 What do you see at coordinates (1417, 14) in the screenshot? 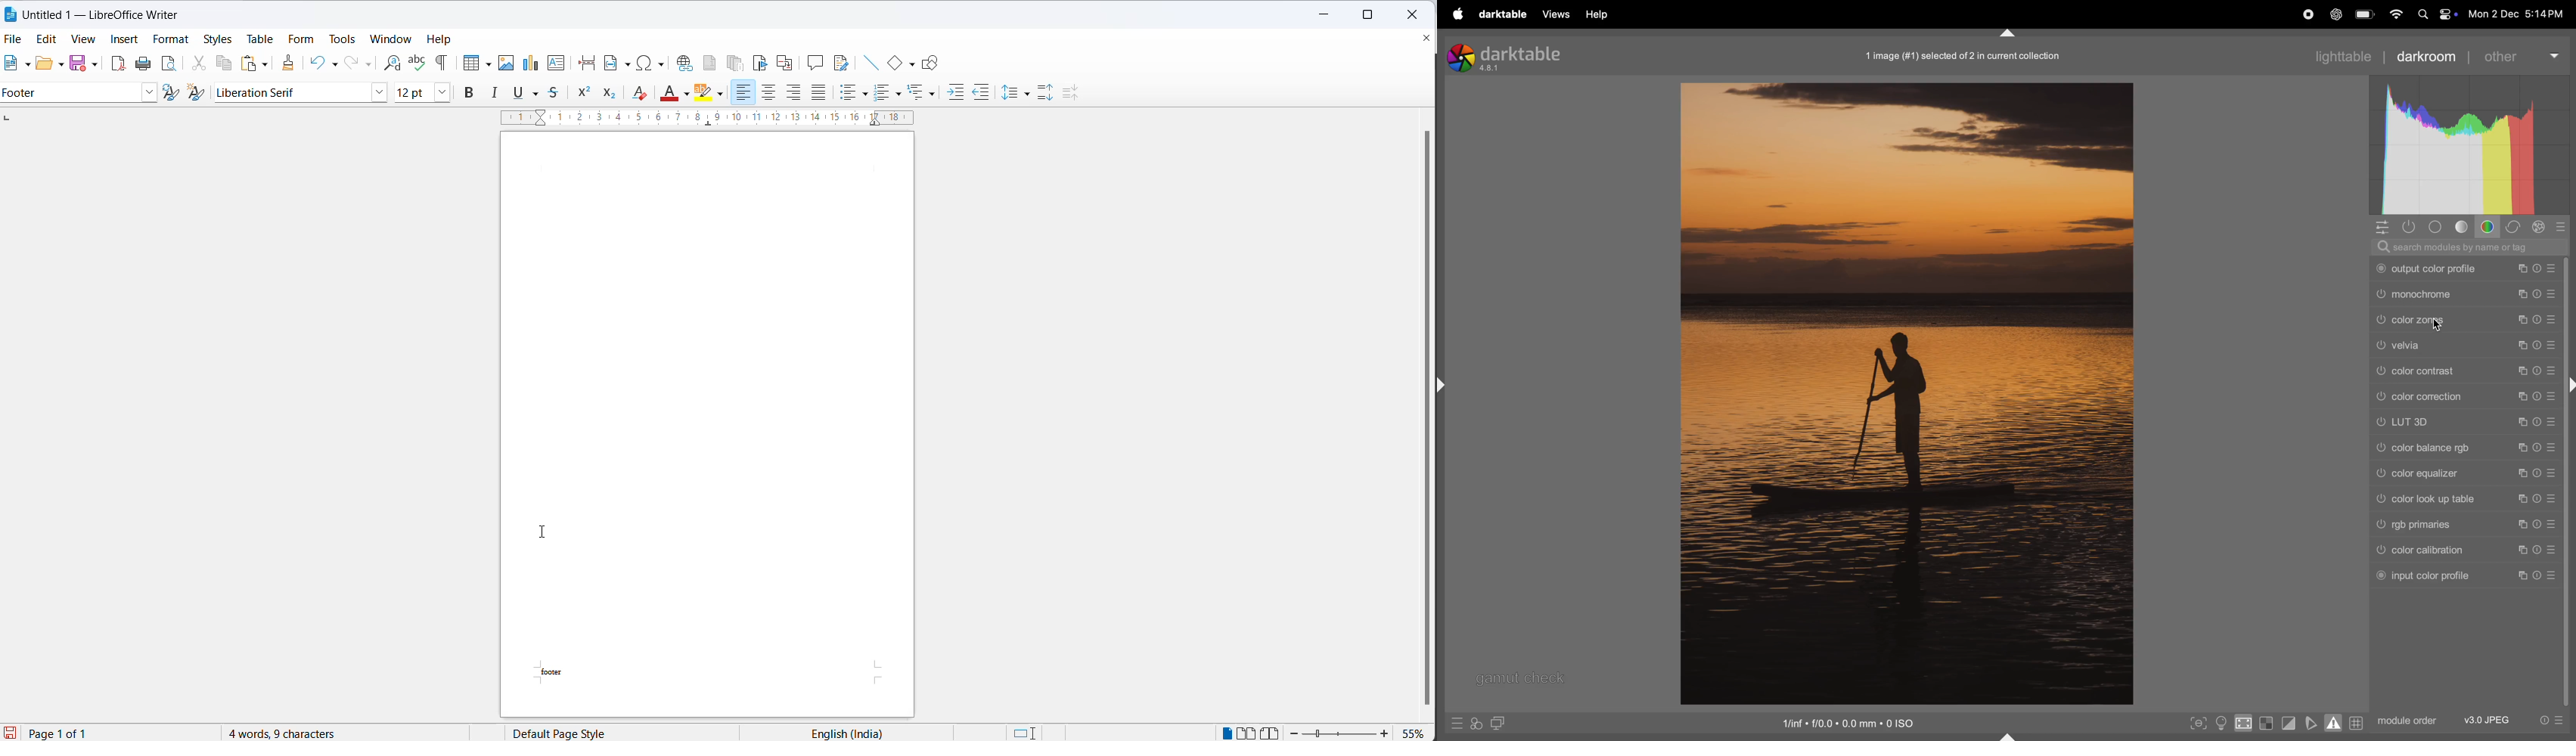
I see `close` at bounding box center [1417, 14].